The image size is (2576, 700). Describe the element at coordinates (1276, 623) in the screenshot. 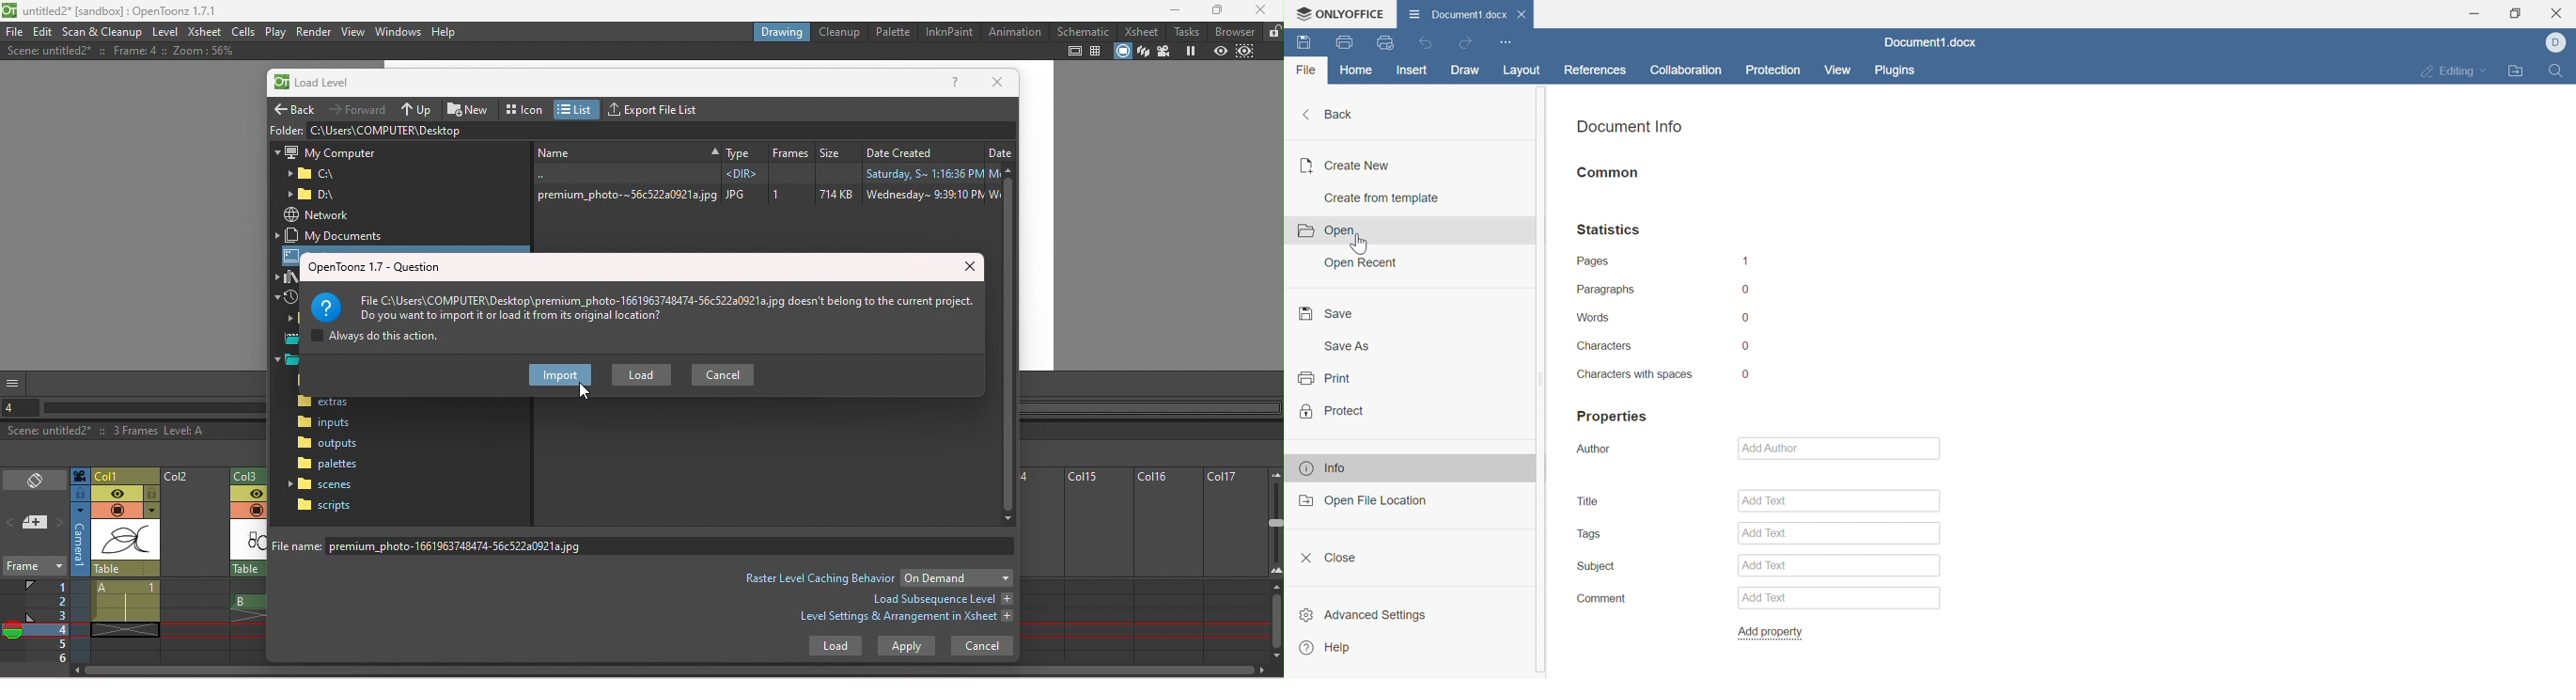

I see `Vertical scroll bar` at that location.